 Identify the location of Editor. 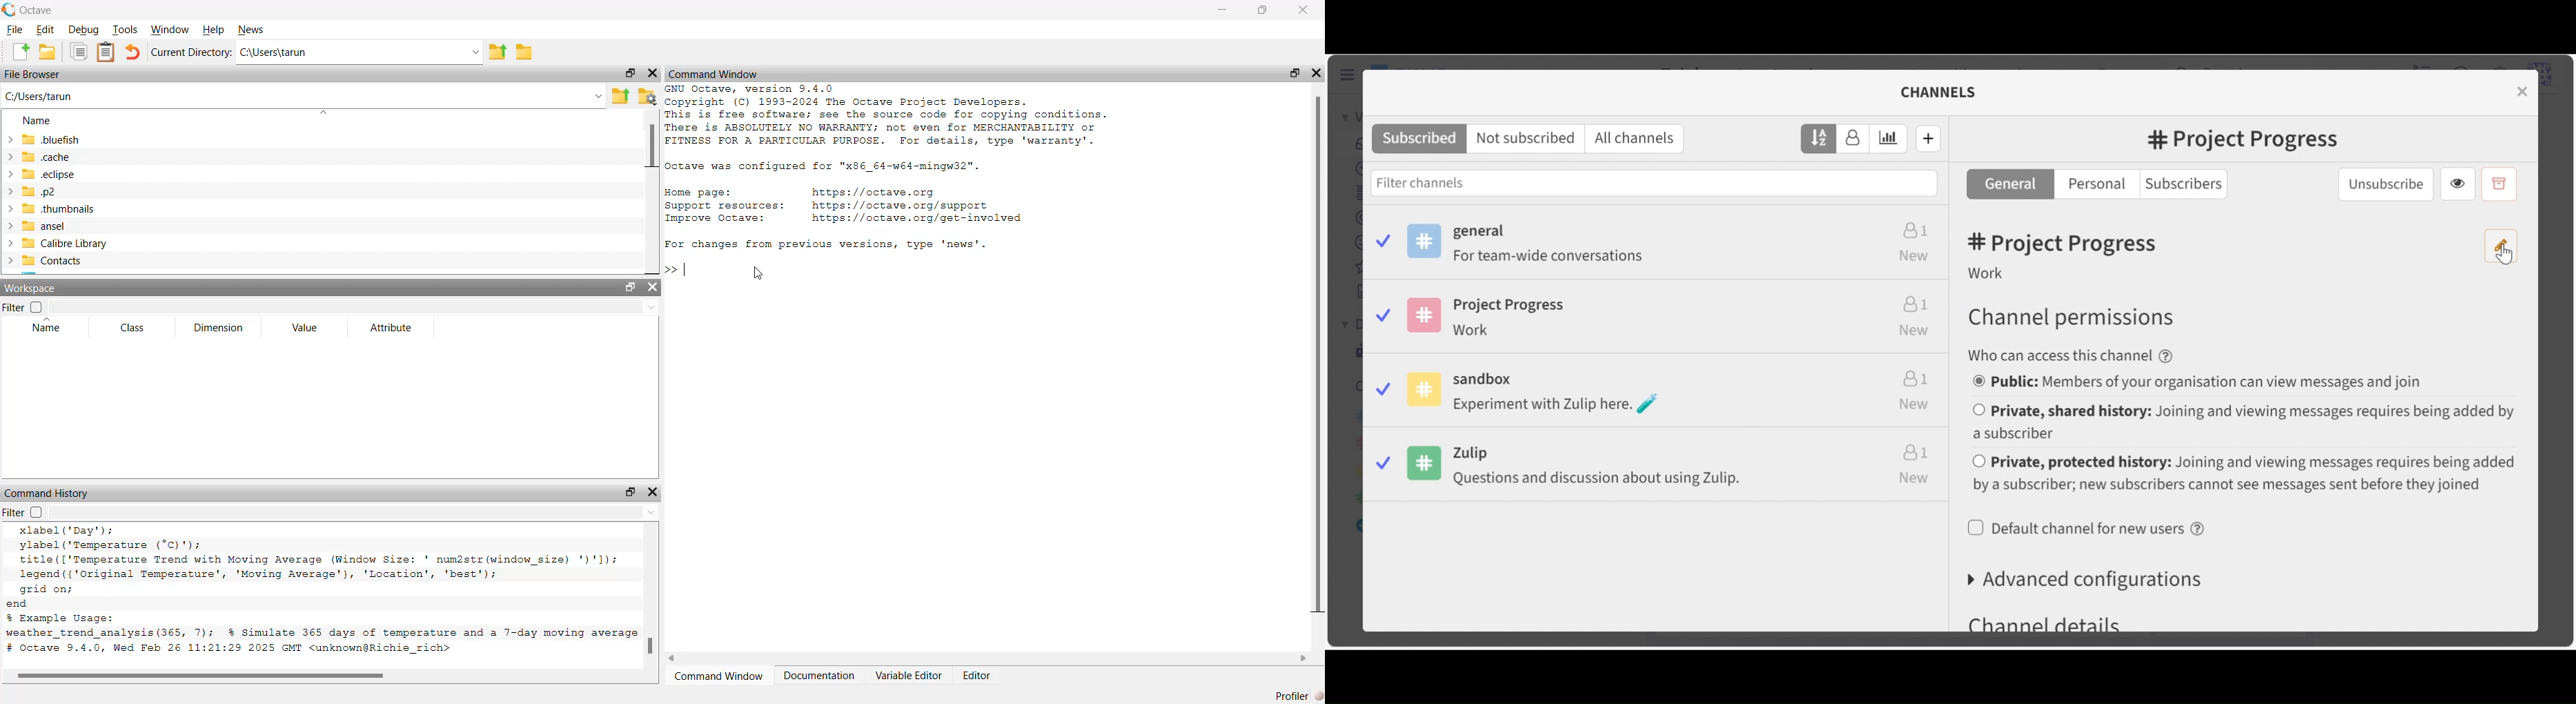
(977, 675).